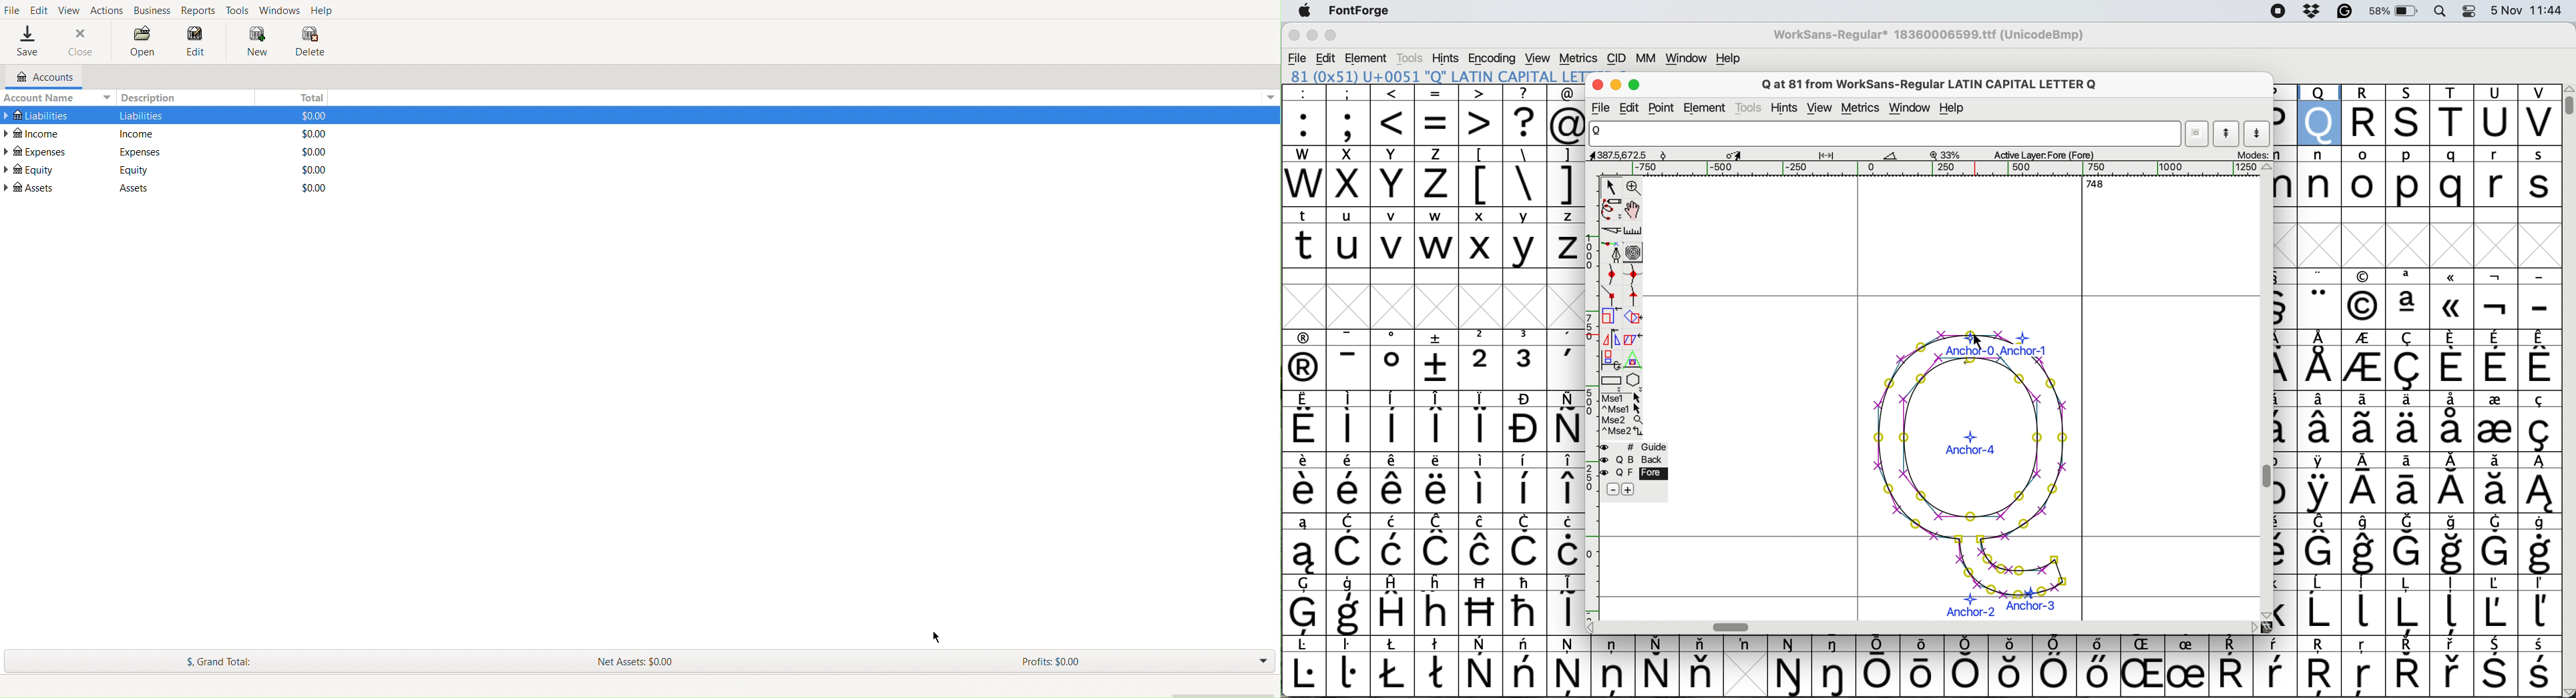 The height and width of the screenshot is (700, 2576). Describe the element at coordinates (1301, 11) in the screenshot. I see `system logo` at that location.